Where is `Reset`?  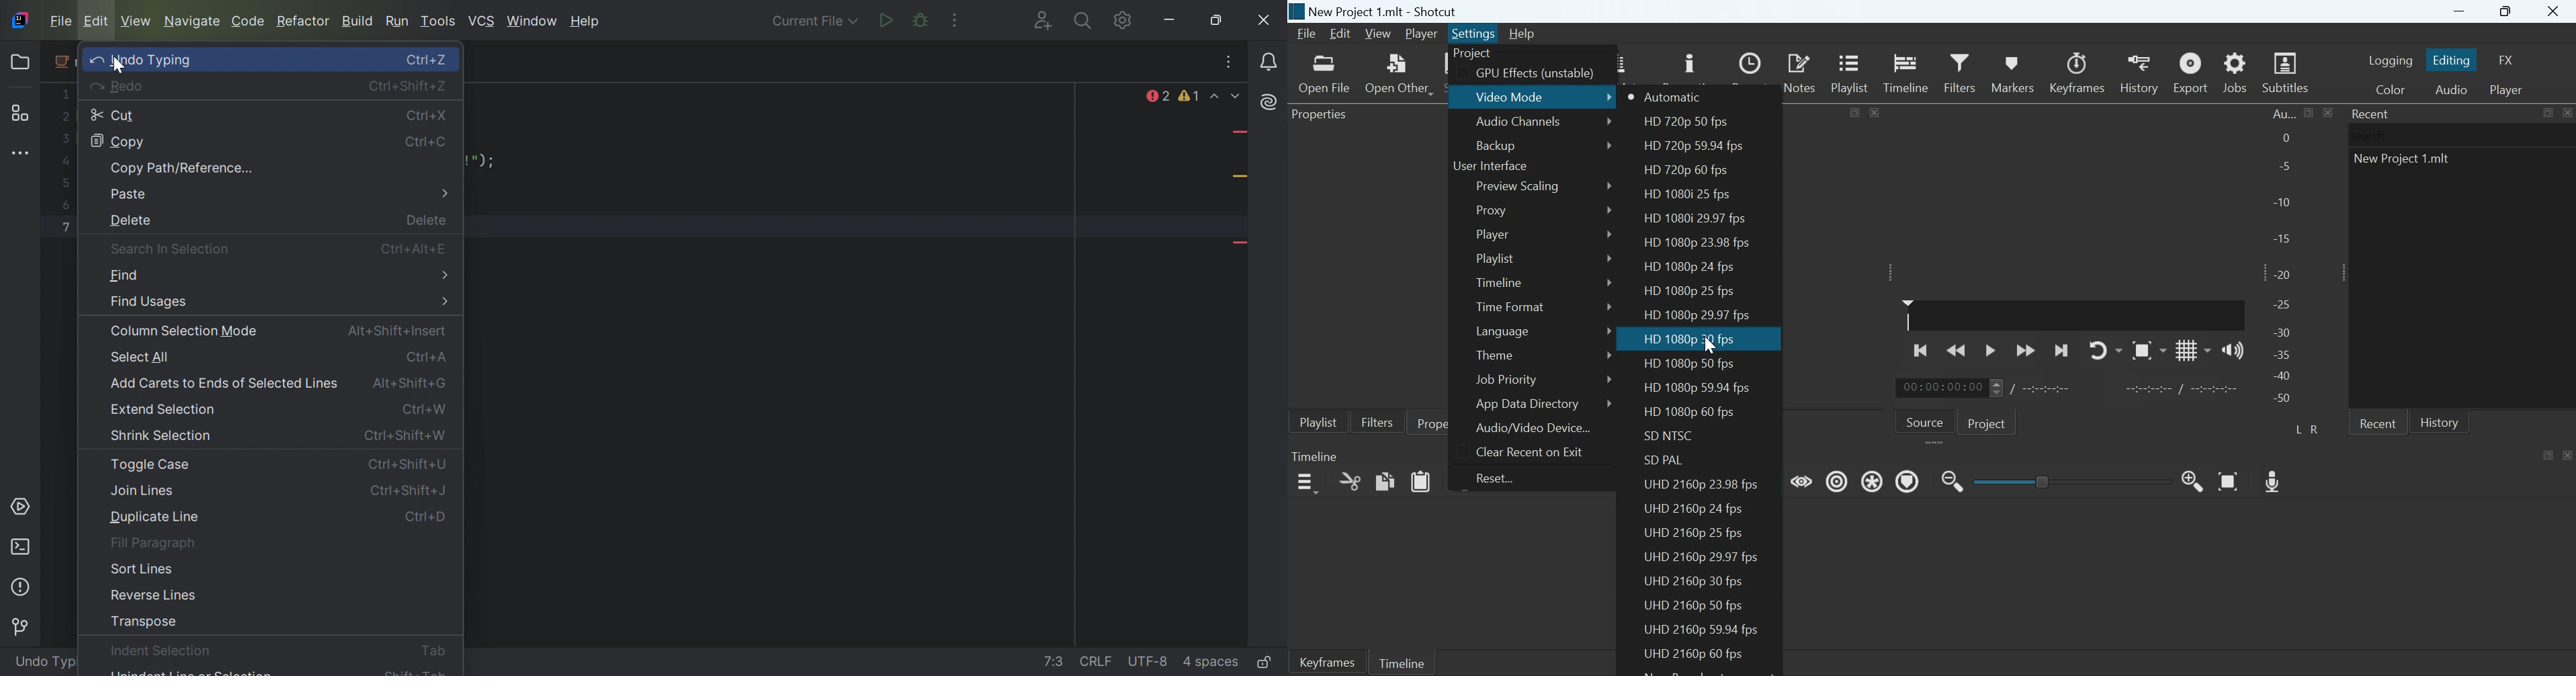 Reset is located at coordinates (1500, 478).